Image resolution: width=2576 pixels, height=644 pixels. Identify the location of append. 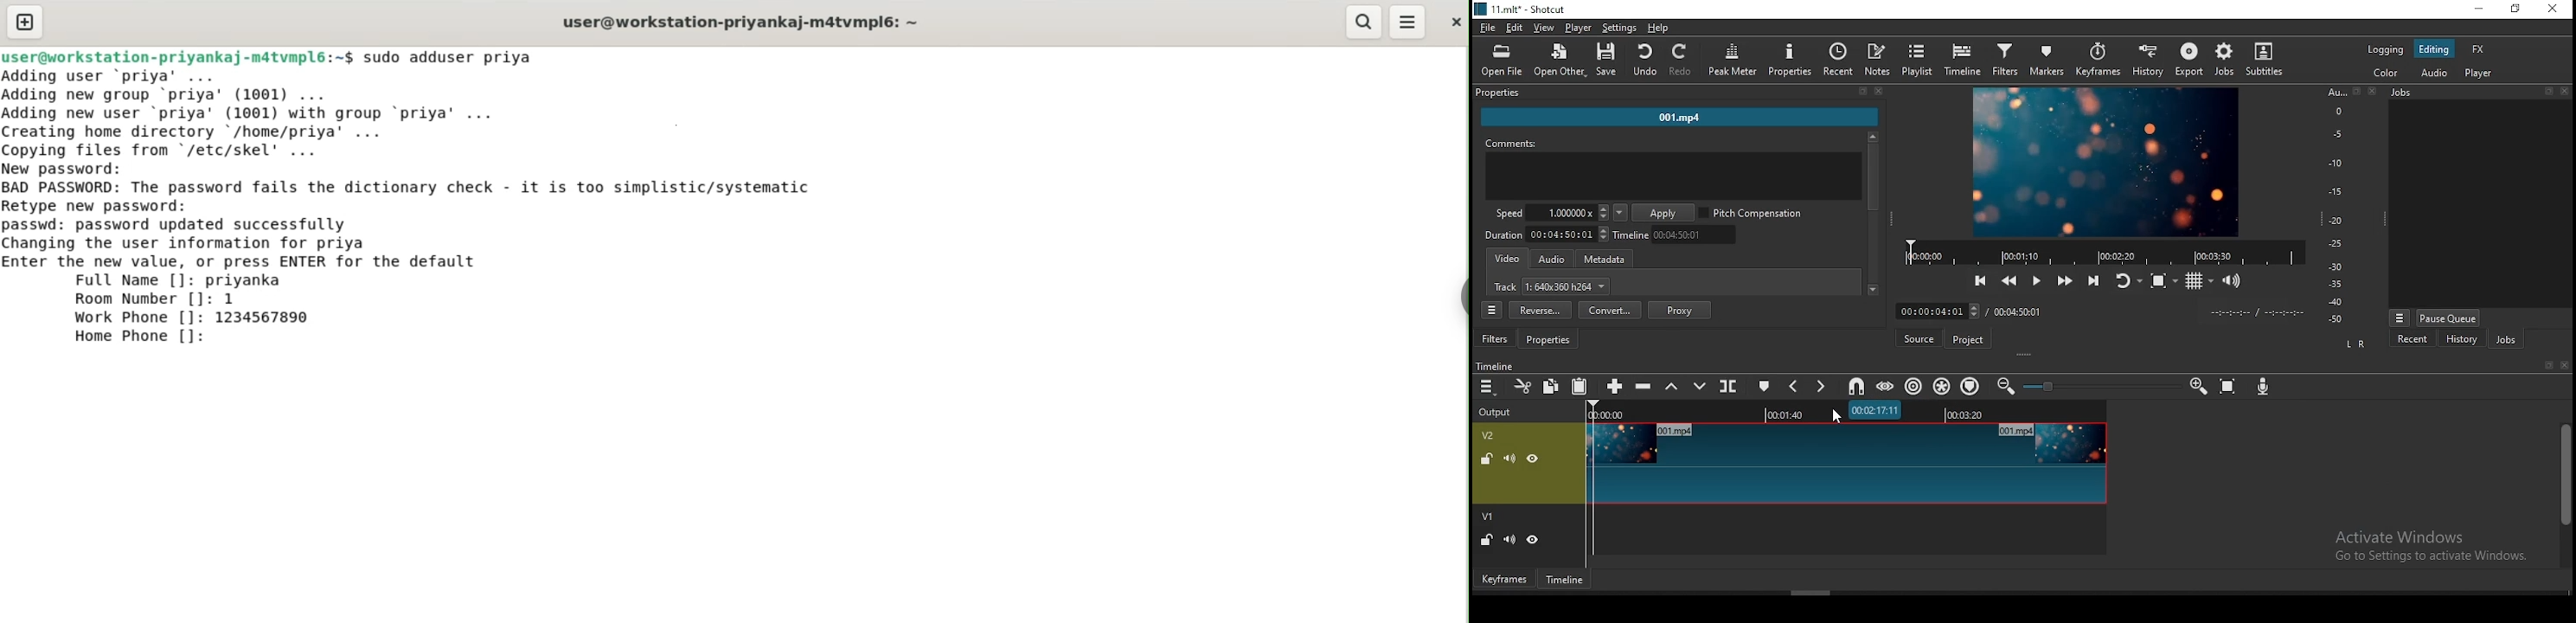
(1617, 388).